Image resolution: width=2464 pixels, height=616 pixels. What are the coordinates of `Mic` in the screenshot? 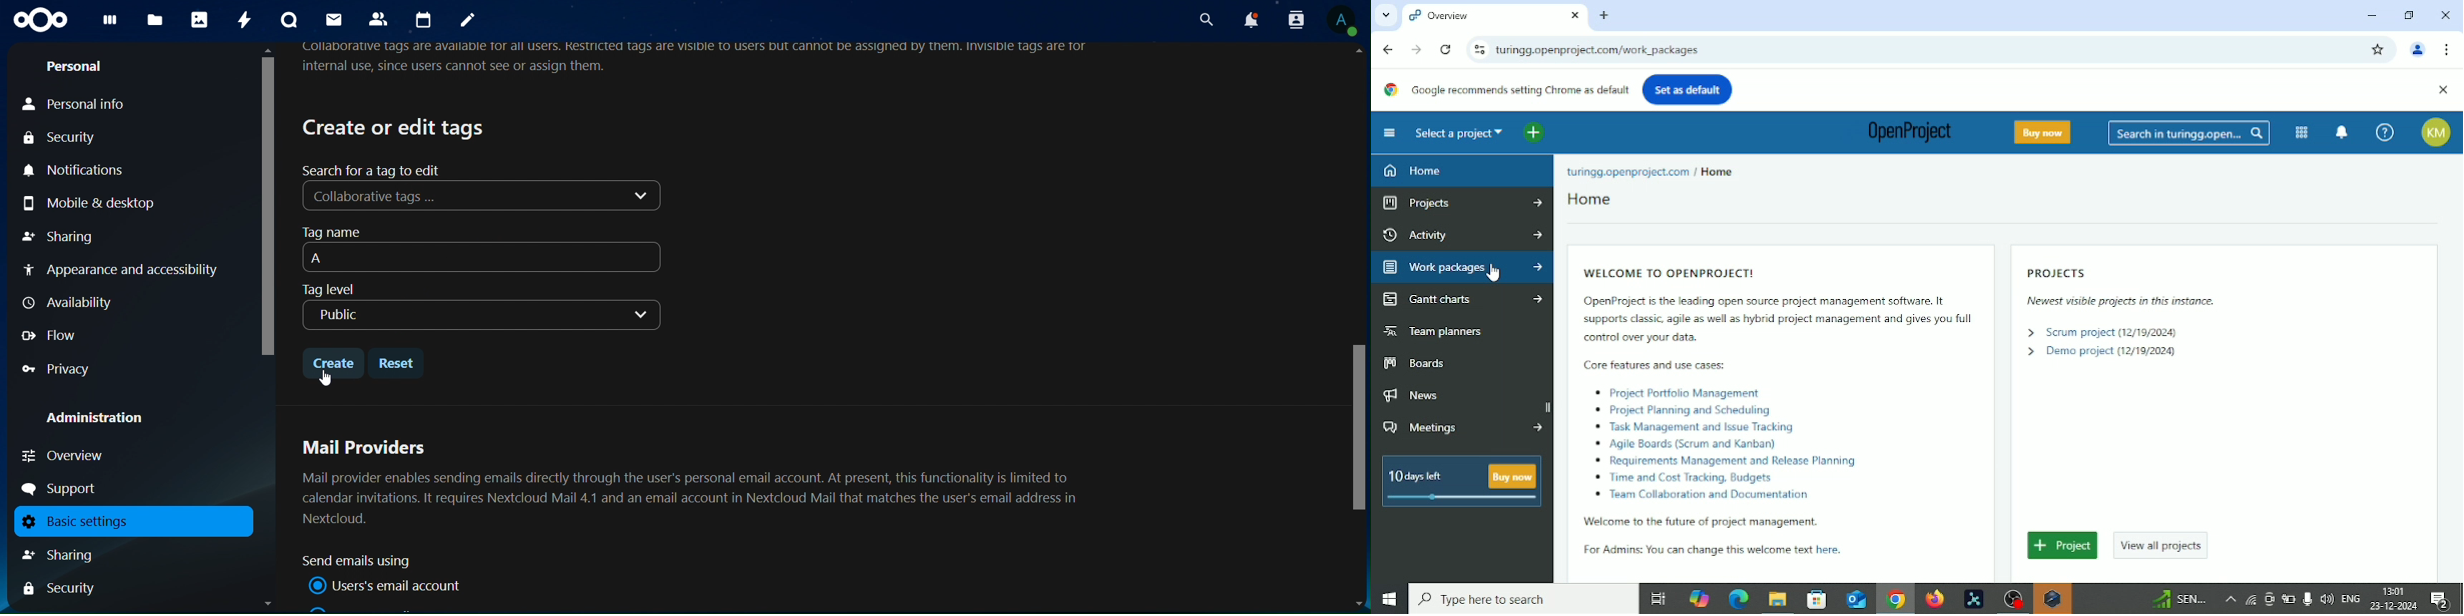 It's located at (2307, 598).